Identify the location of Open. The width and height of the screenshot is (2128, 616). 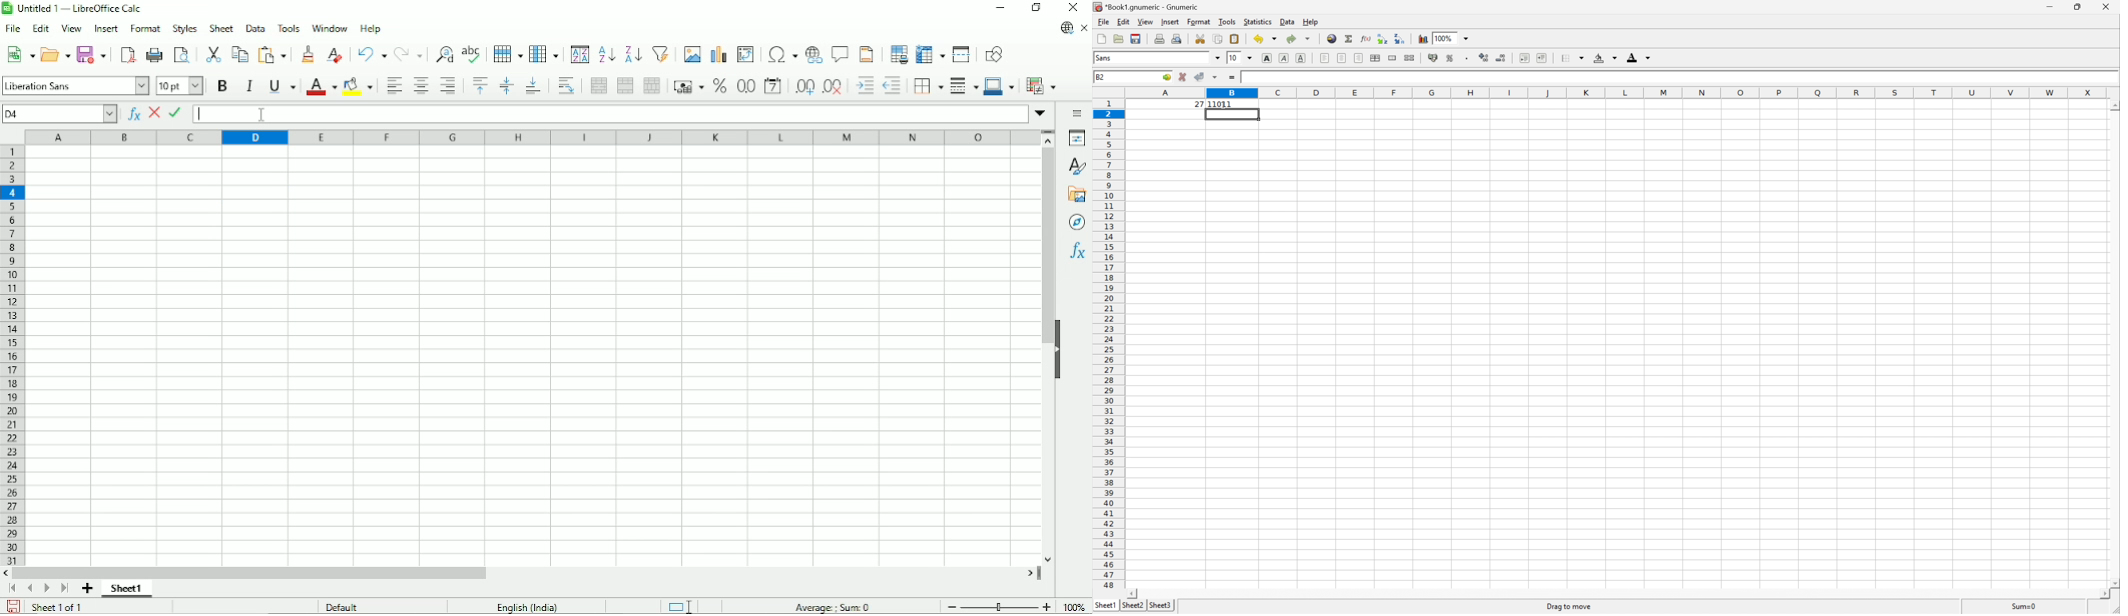
(56, 53).